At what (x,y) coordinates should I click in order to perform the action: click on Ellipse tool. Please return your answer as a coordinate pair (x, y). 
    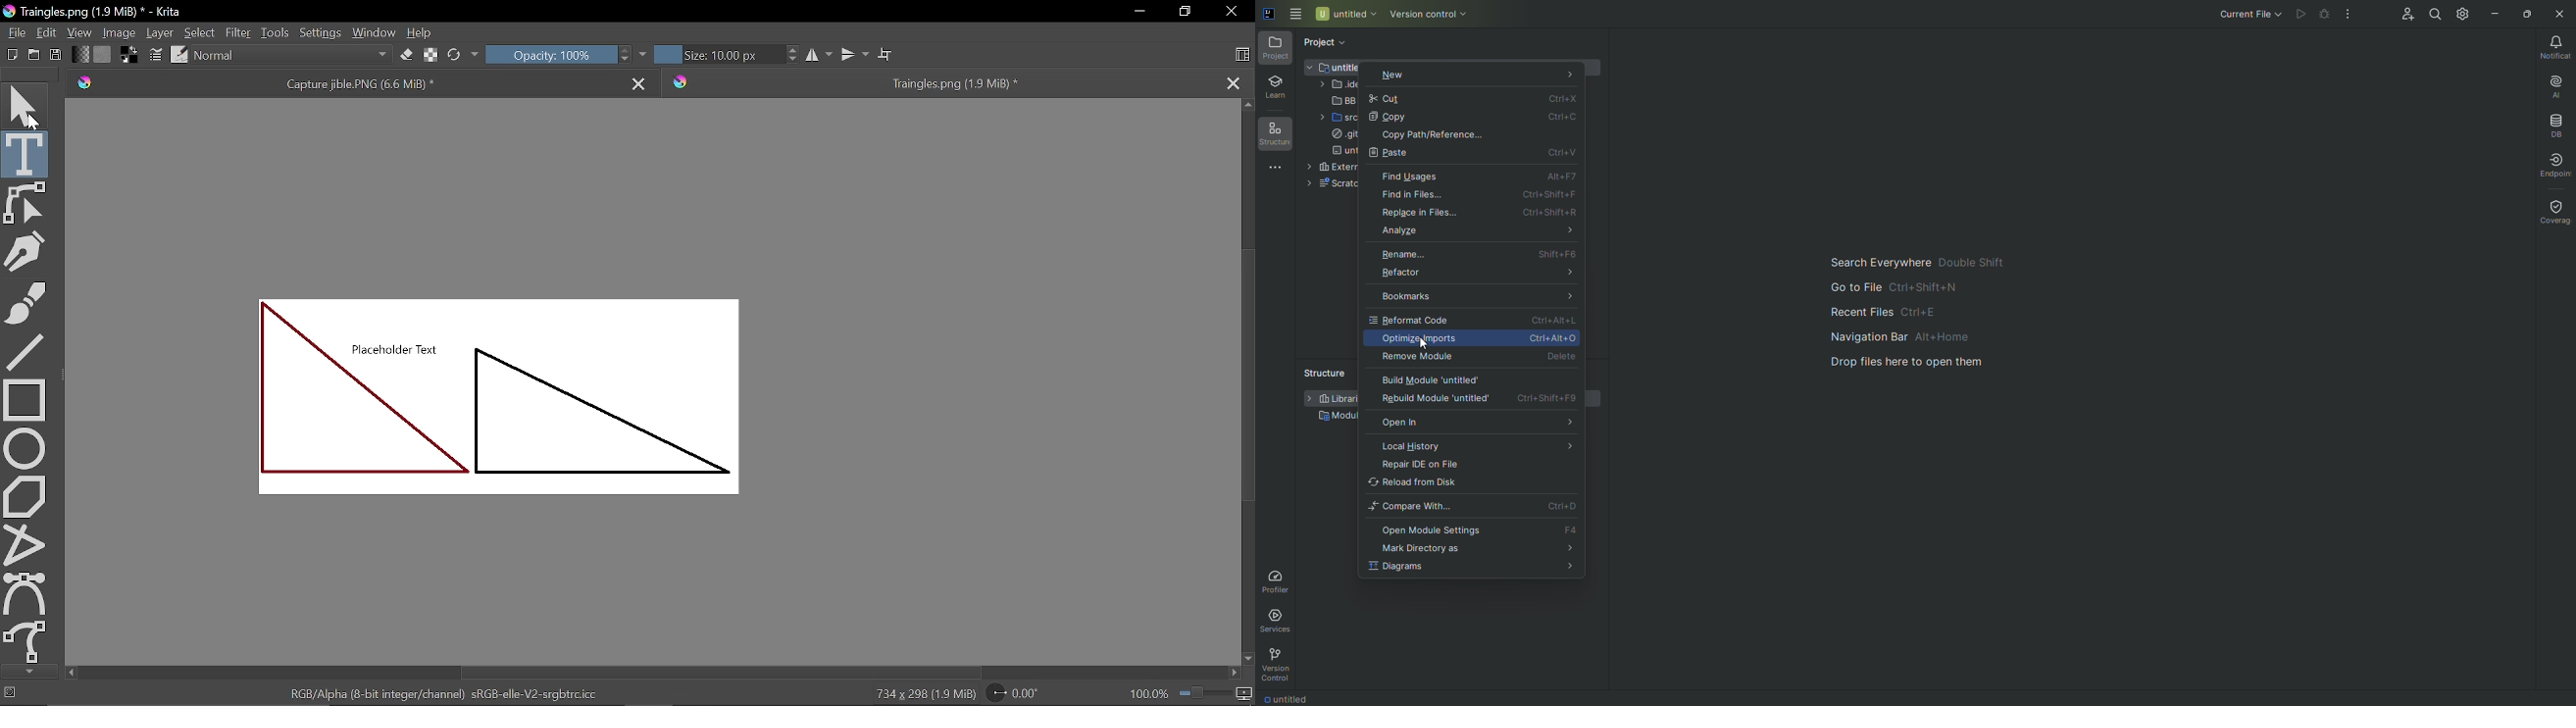
    Looking at the image, I should click on (25, 448).